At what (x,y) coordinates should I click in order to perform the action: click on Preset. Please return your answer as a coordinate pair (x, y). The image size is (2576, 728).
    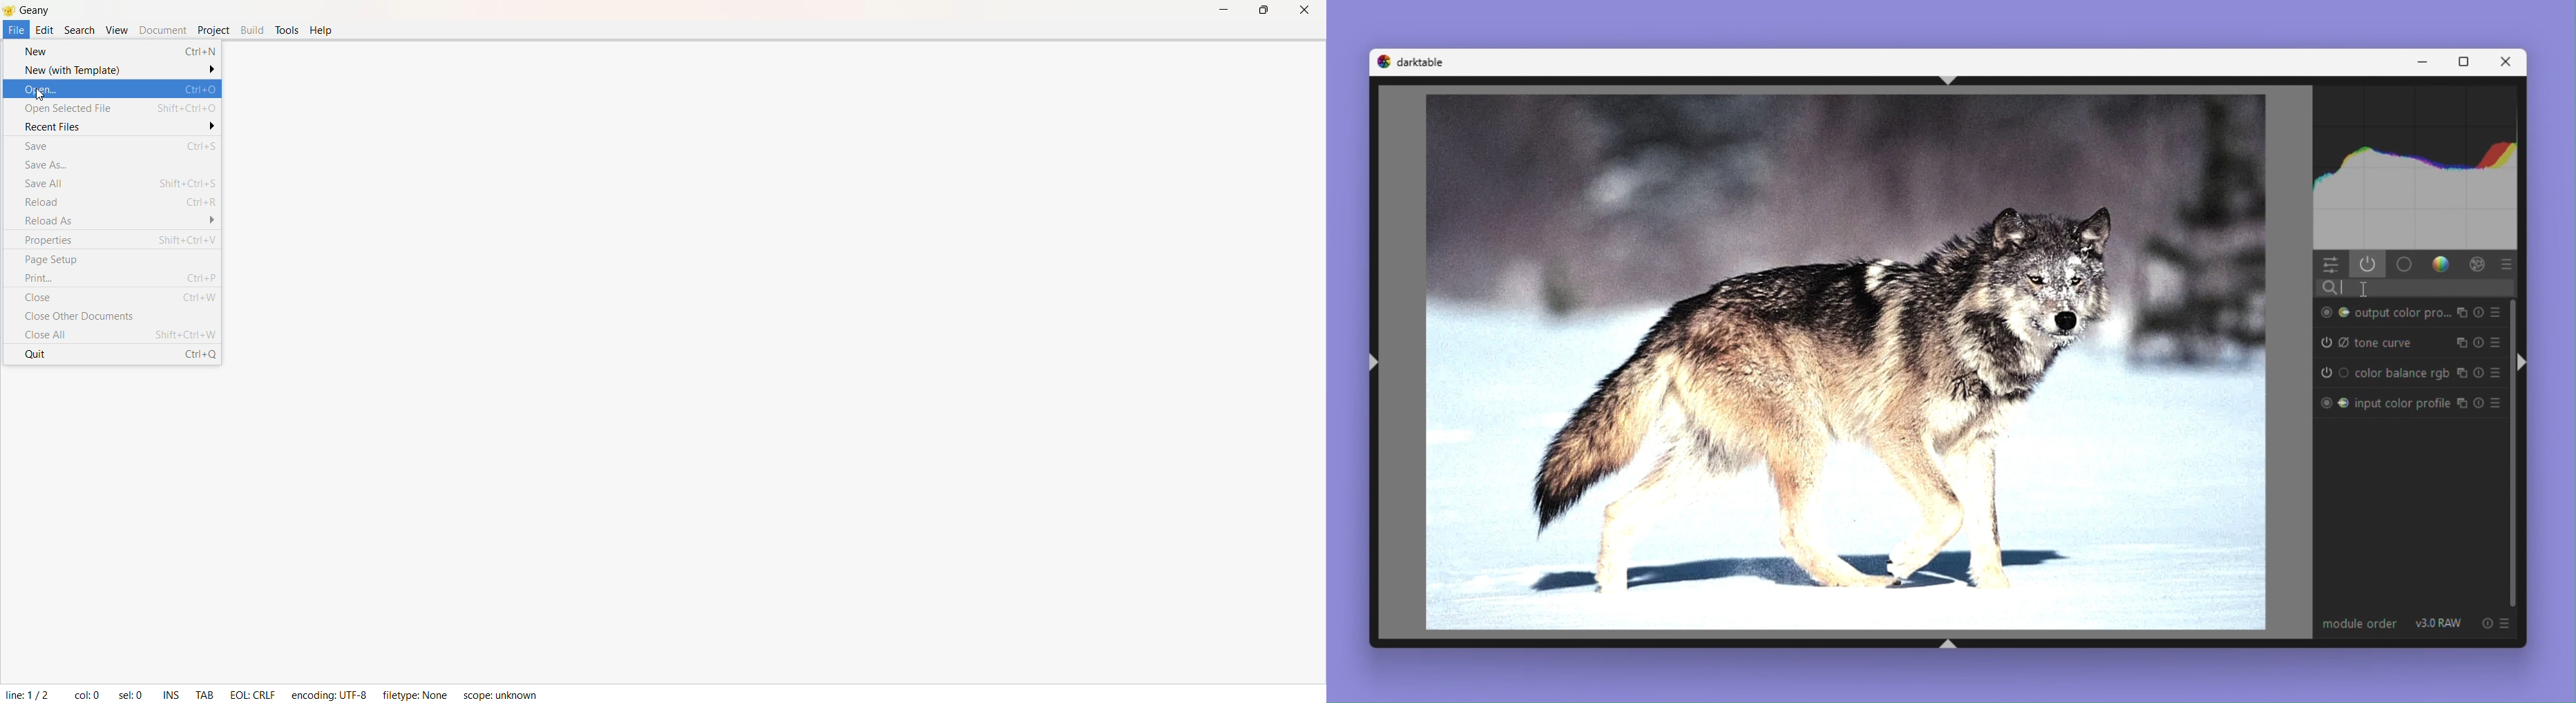
    Looking at the image, I should click on (2498, 402).